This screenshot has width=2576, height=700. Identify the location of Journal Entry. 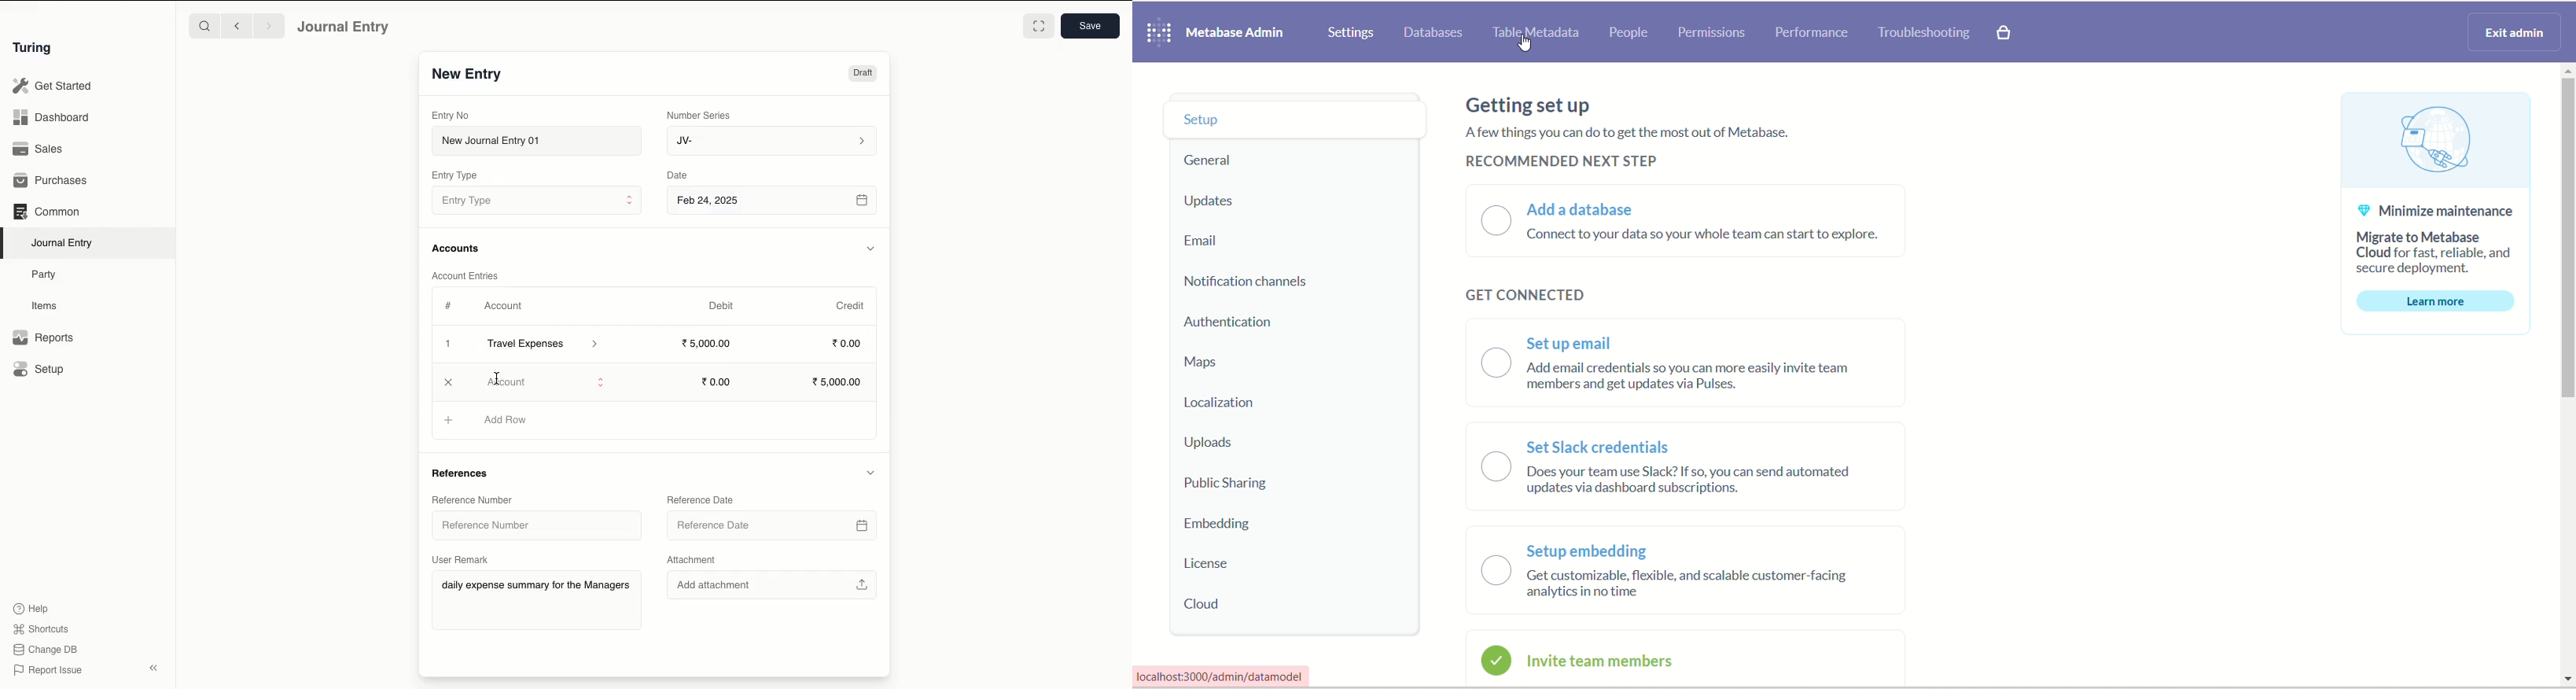
(344, 28).